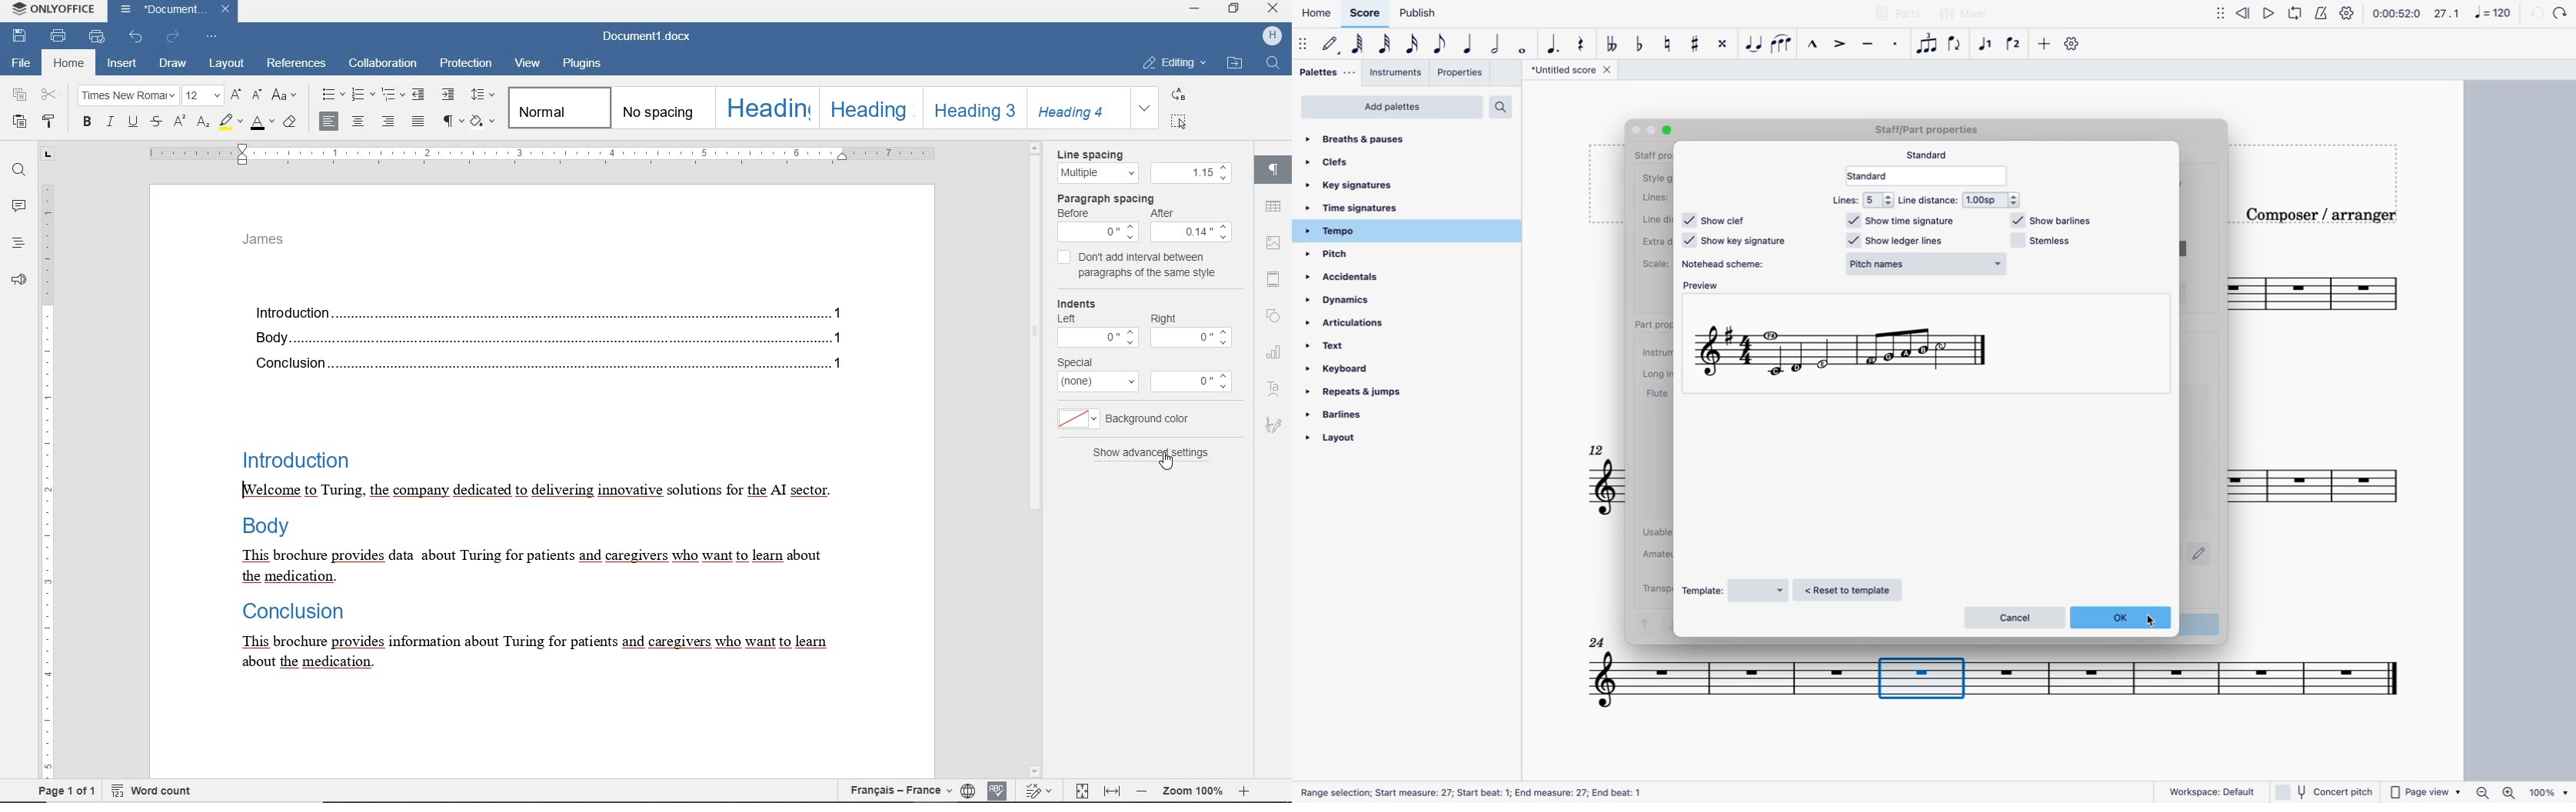 Image resolution: width=2576 pixels, height=812 pixels. I want to click on increase indent, so click(448, 95).